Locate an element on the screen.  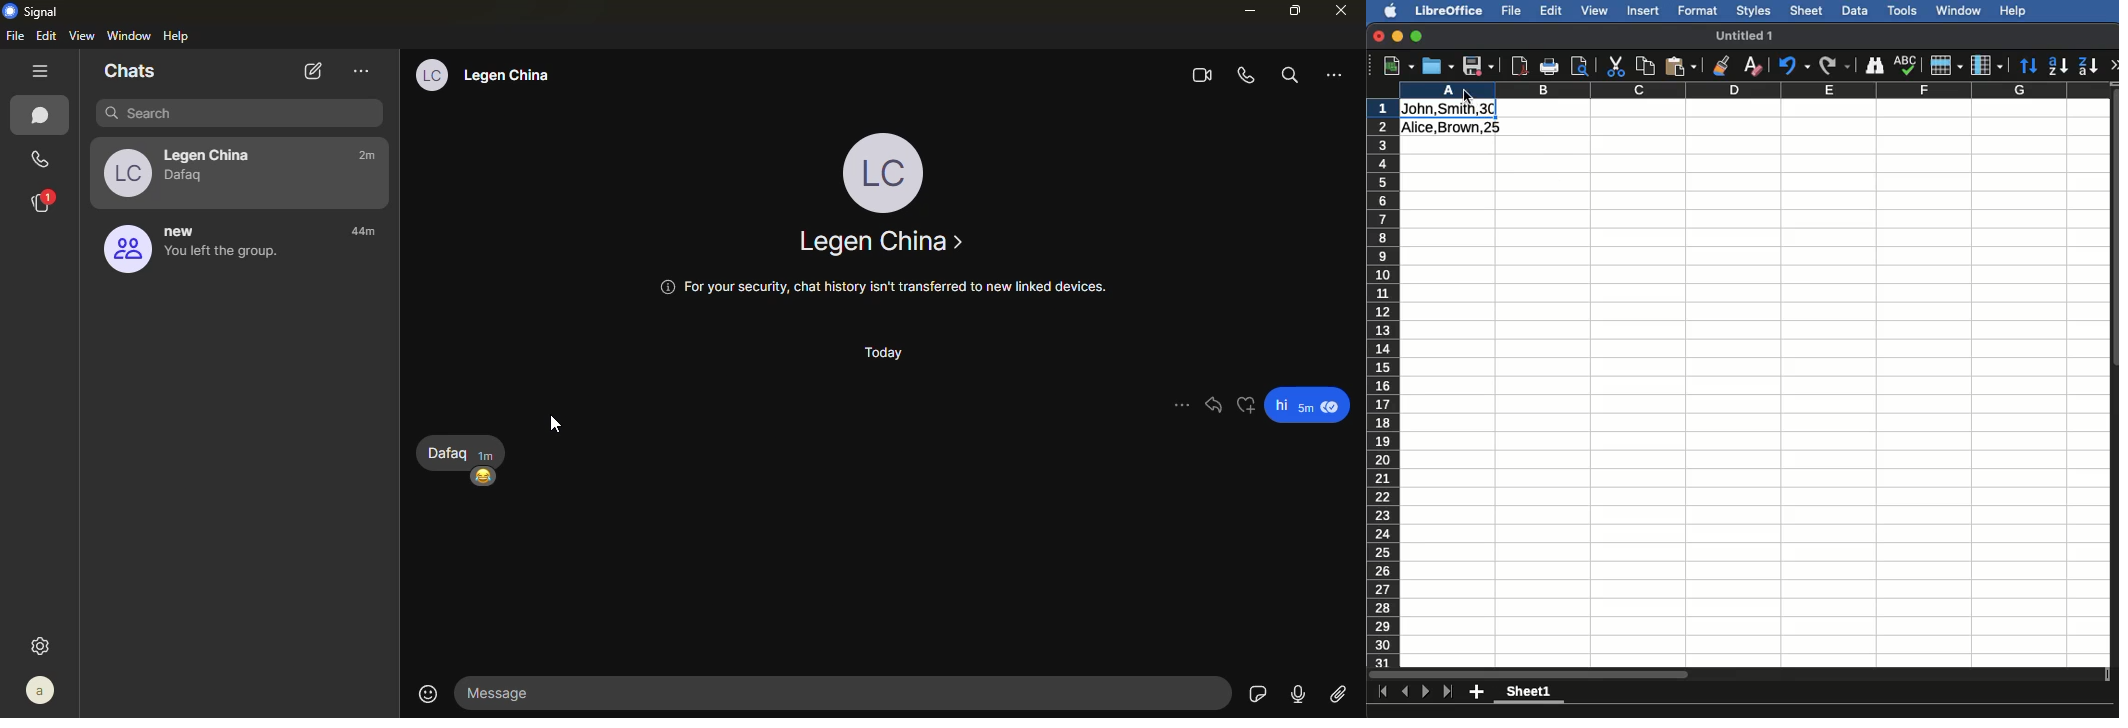
cursor is located at coordinates (1467, 99).